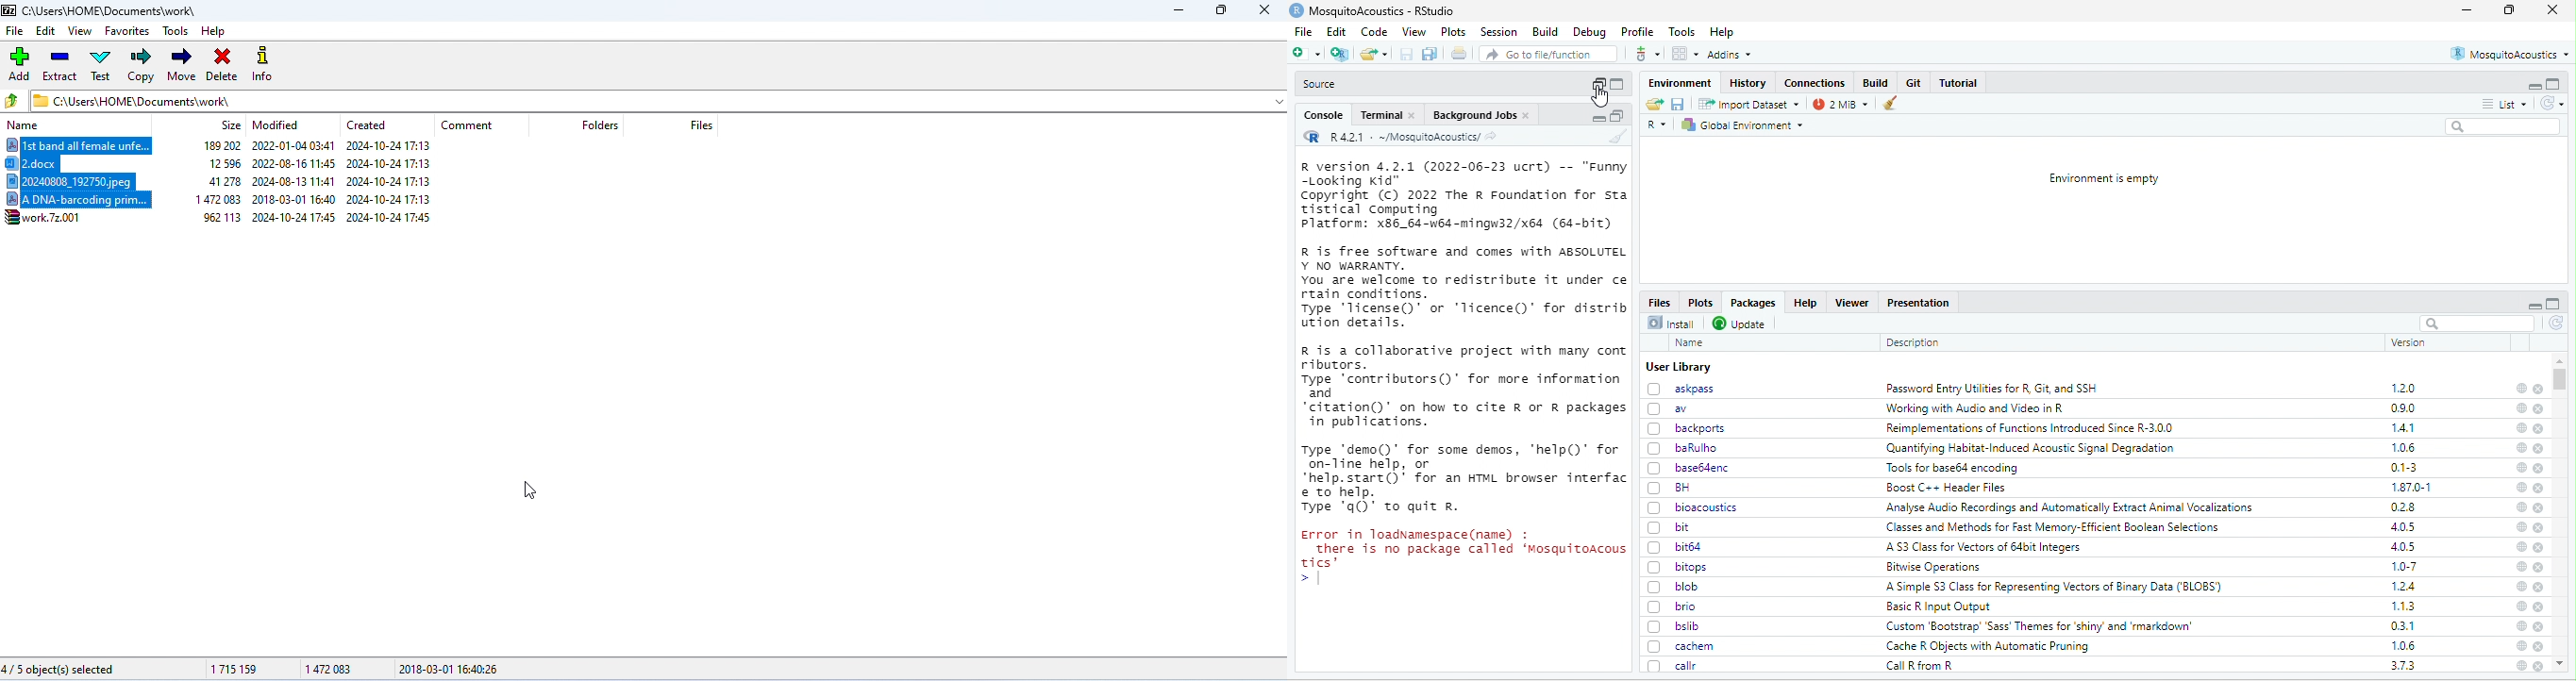 Image resolution: width=2576 pixels, height=700 pixels. What do you see at coordinates (1598, 97) in the screenshot?
I see `cursor` at bounding box center [1598, 97].